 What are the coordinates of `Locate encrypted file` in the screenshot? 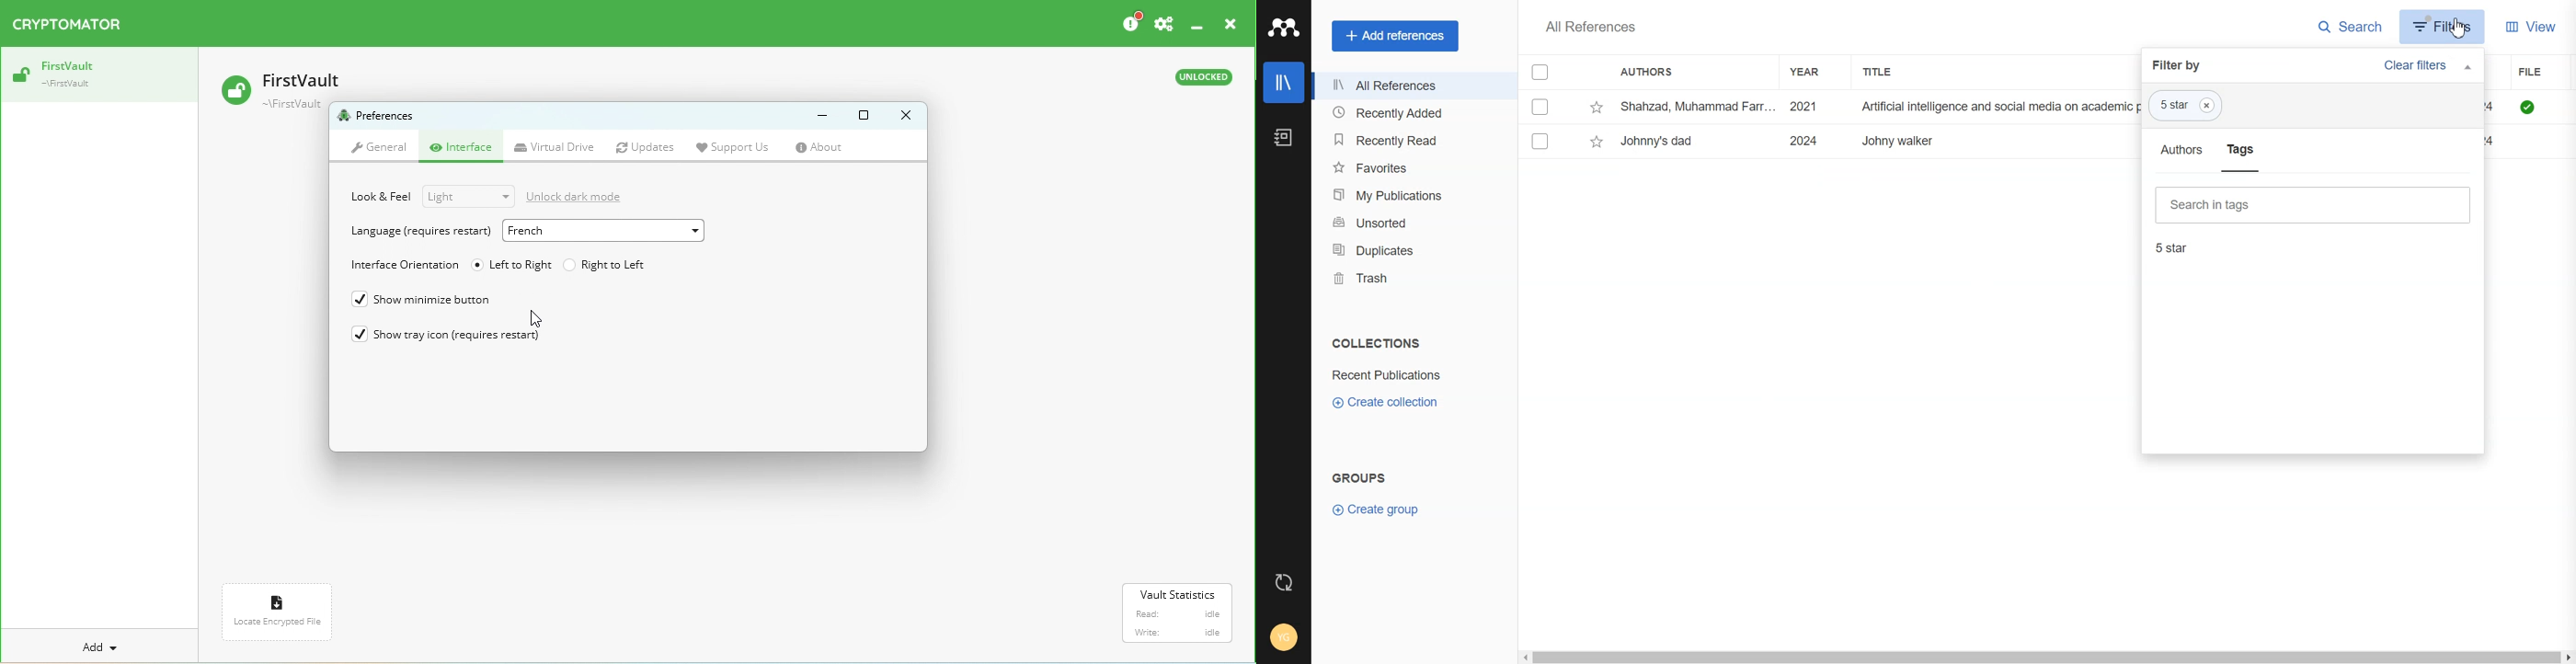 It's located at (280, 616).